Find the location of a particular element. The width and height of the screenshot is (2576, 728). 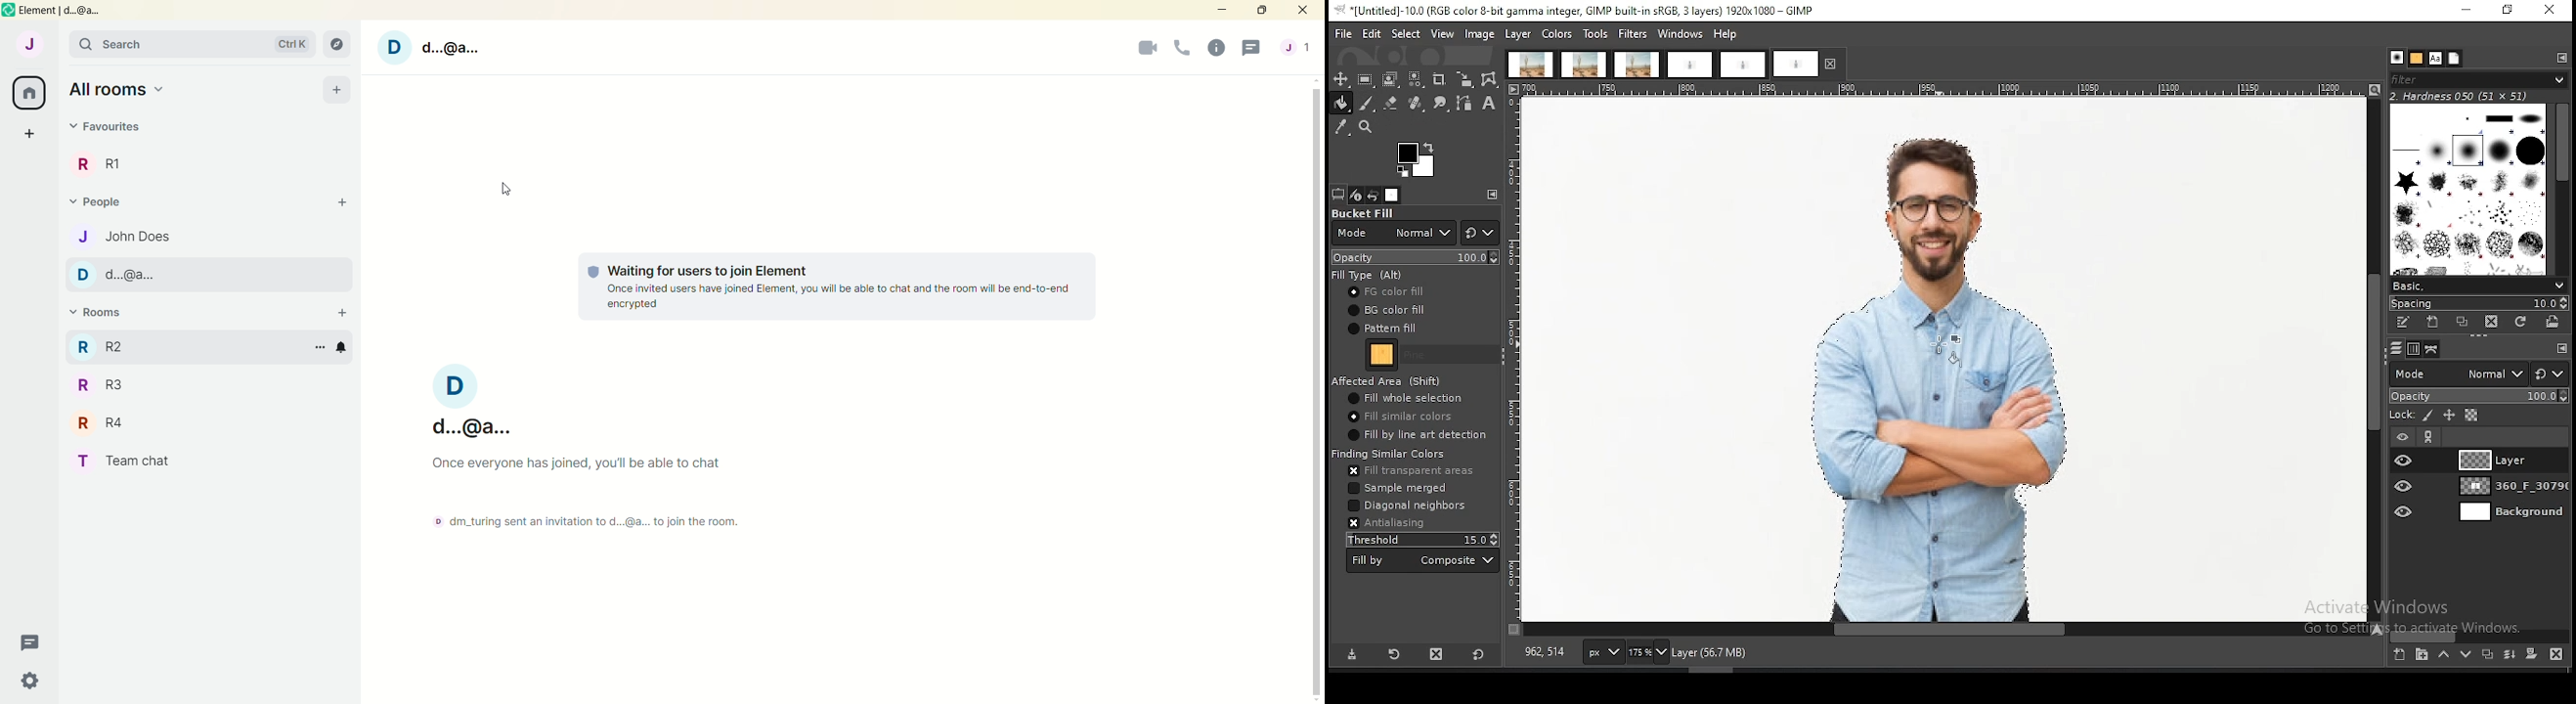

tool options is located at coordinates (1338, 195).